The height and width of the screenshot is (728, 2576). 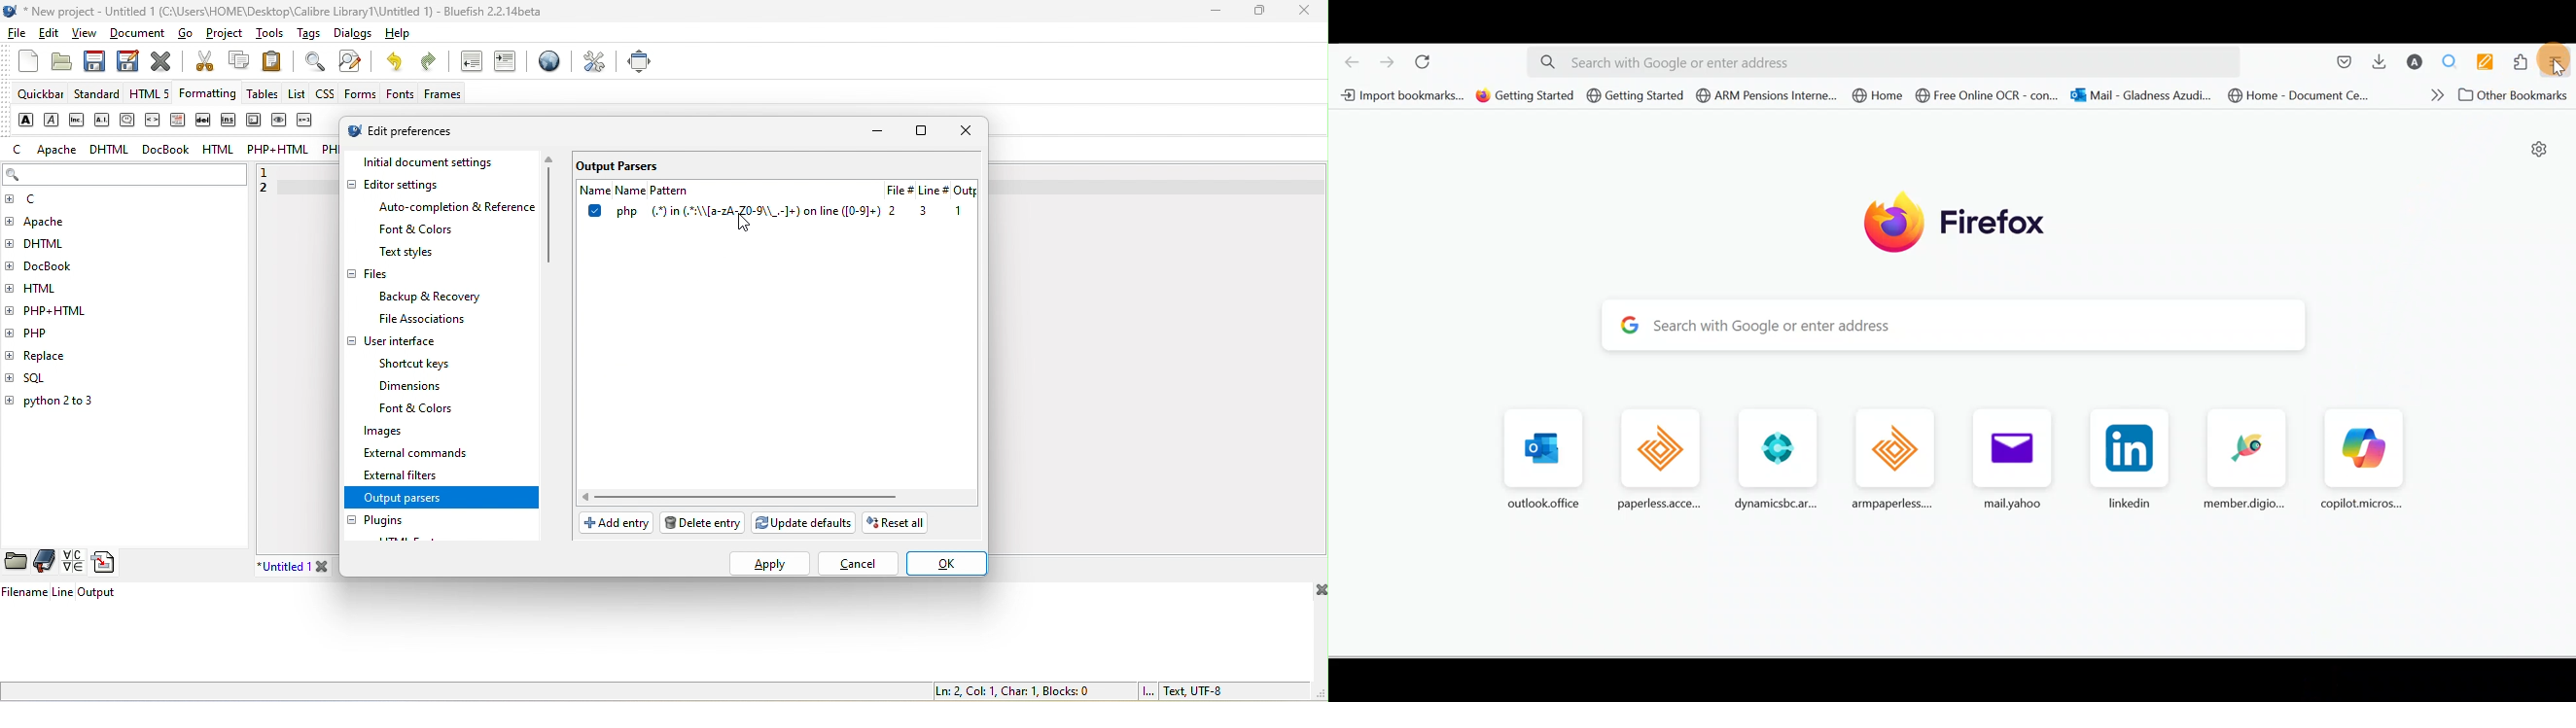 I want to click on forms, so click(x=360, y=93).